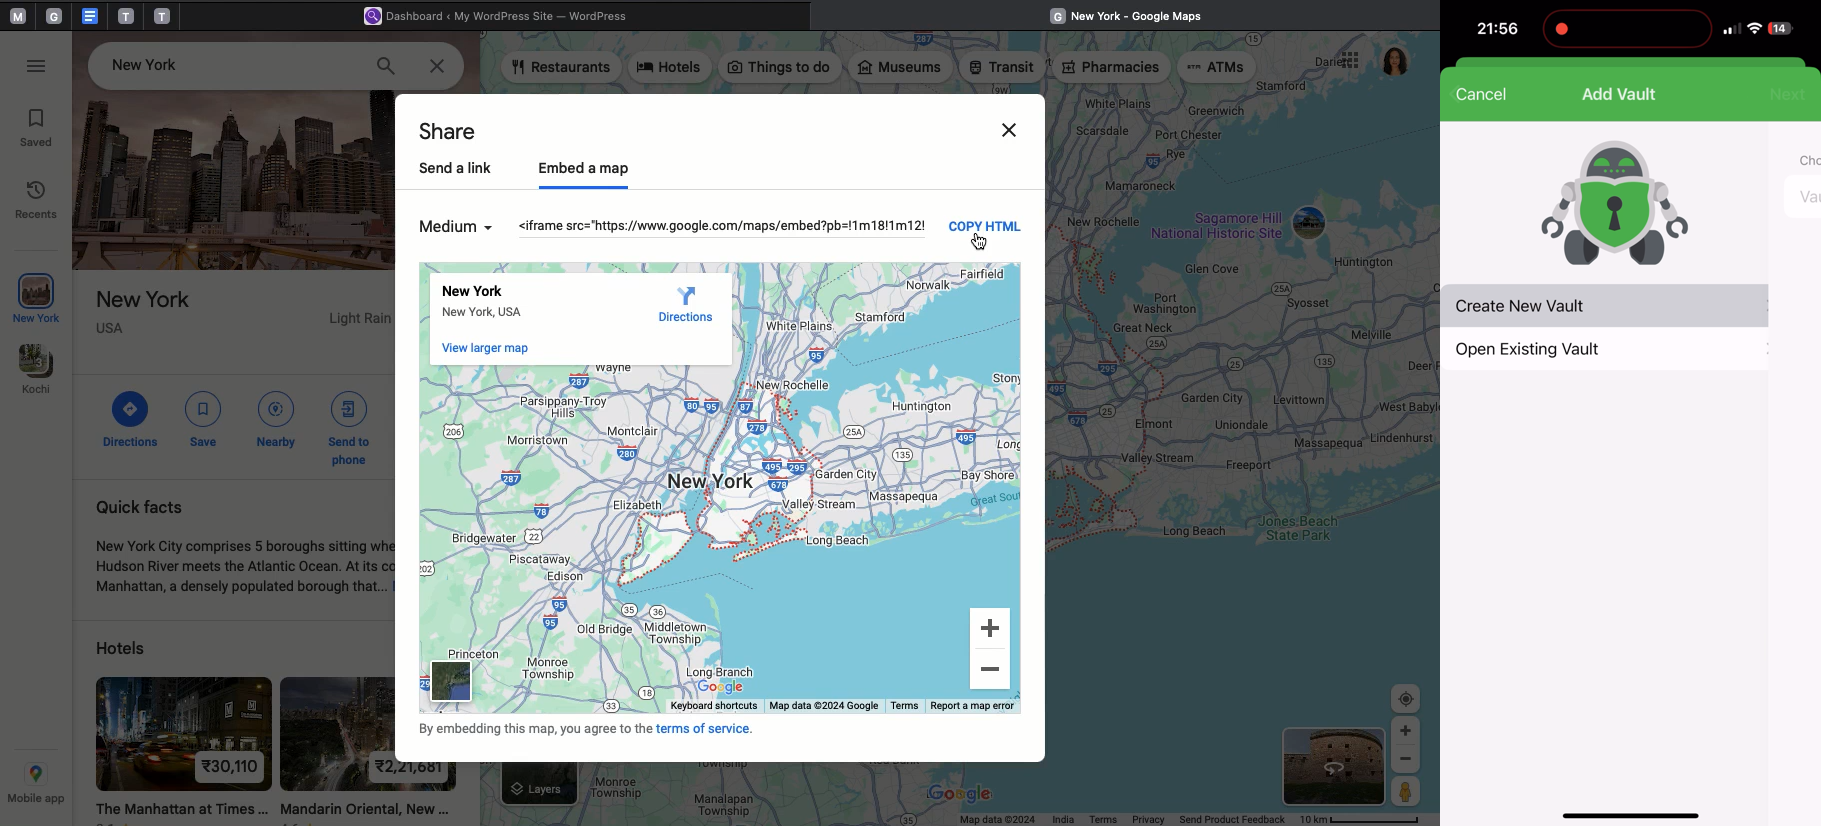 The width and height of the screenshot is (1848, 840). What do you see at coordinates (39, 67) in the screenshot?
I see `Options` at bounding box center [39, 67].